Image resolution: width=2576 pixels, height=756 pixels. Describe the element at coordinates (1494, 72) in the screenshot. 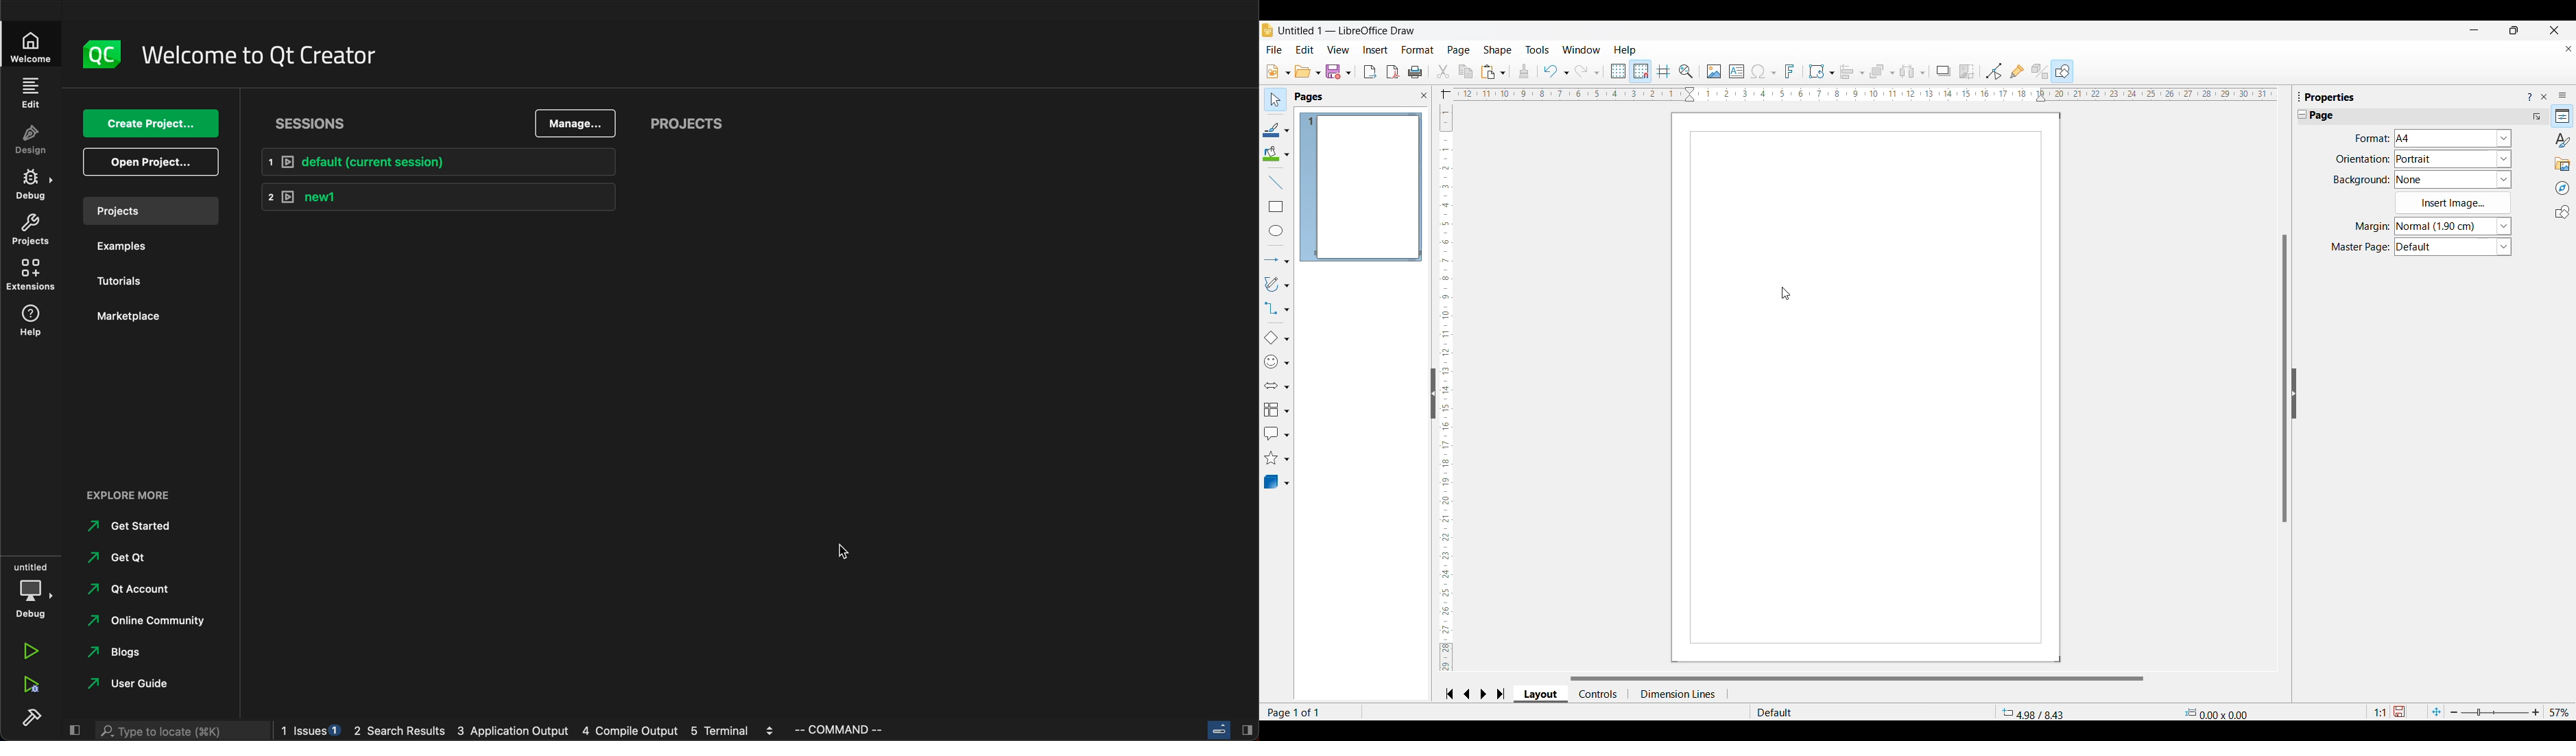

I see `Paste` at that location.